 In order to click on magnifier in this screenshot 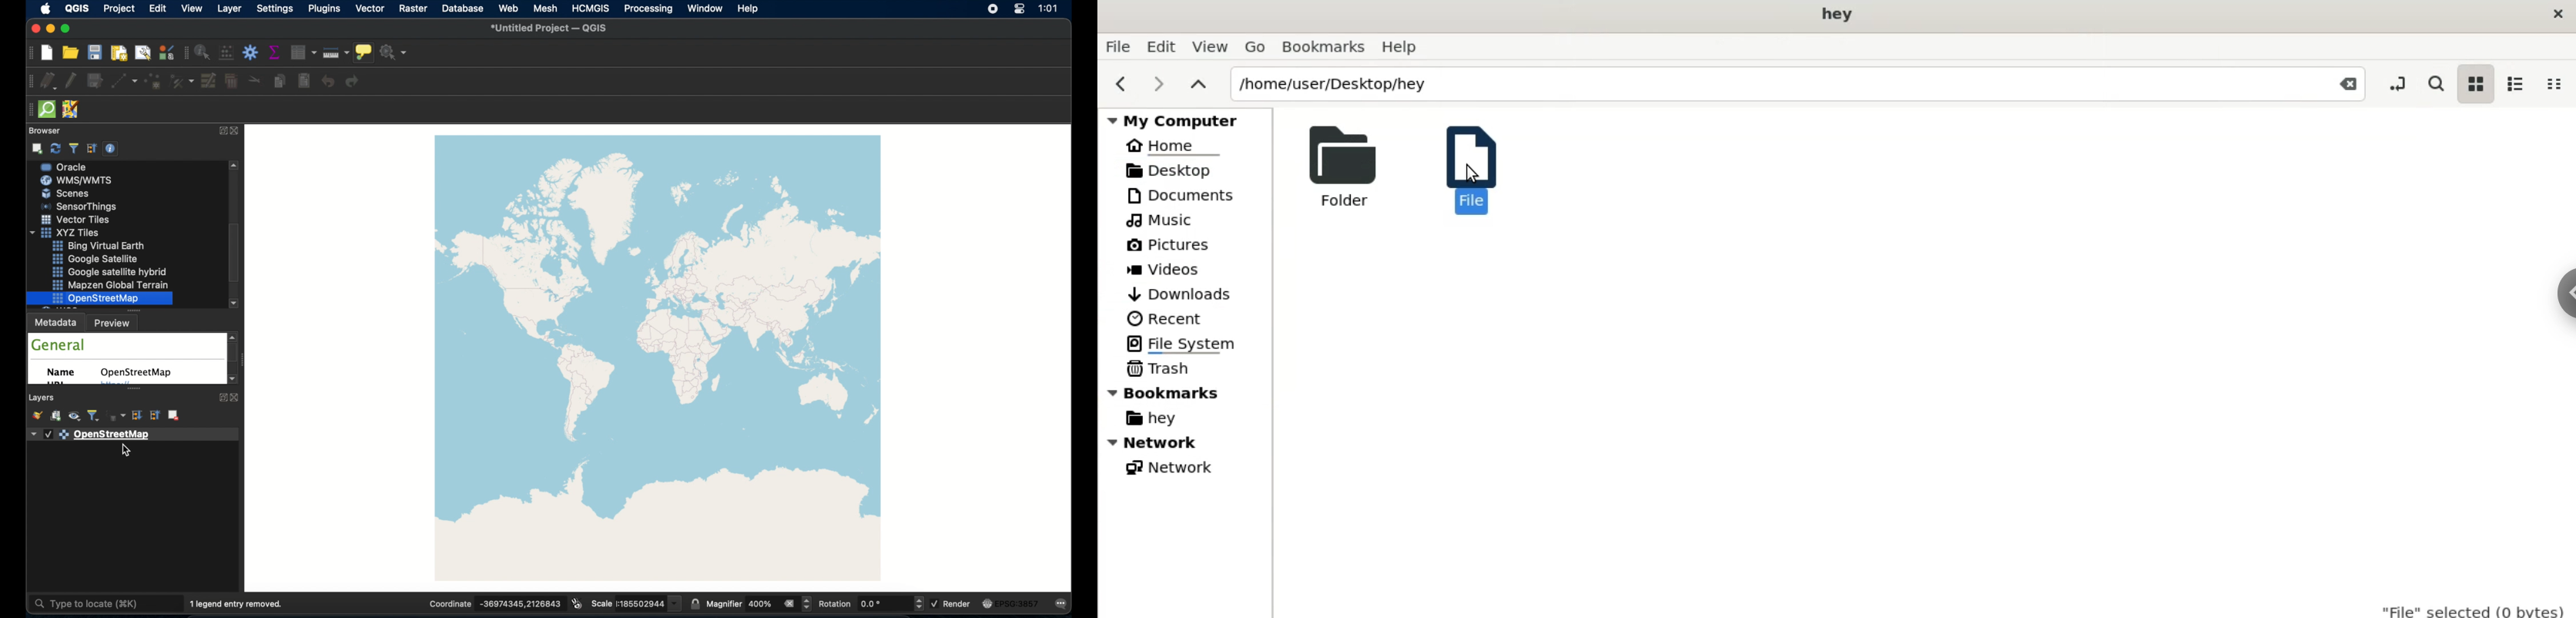, I will do `click(759, 604)`.